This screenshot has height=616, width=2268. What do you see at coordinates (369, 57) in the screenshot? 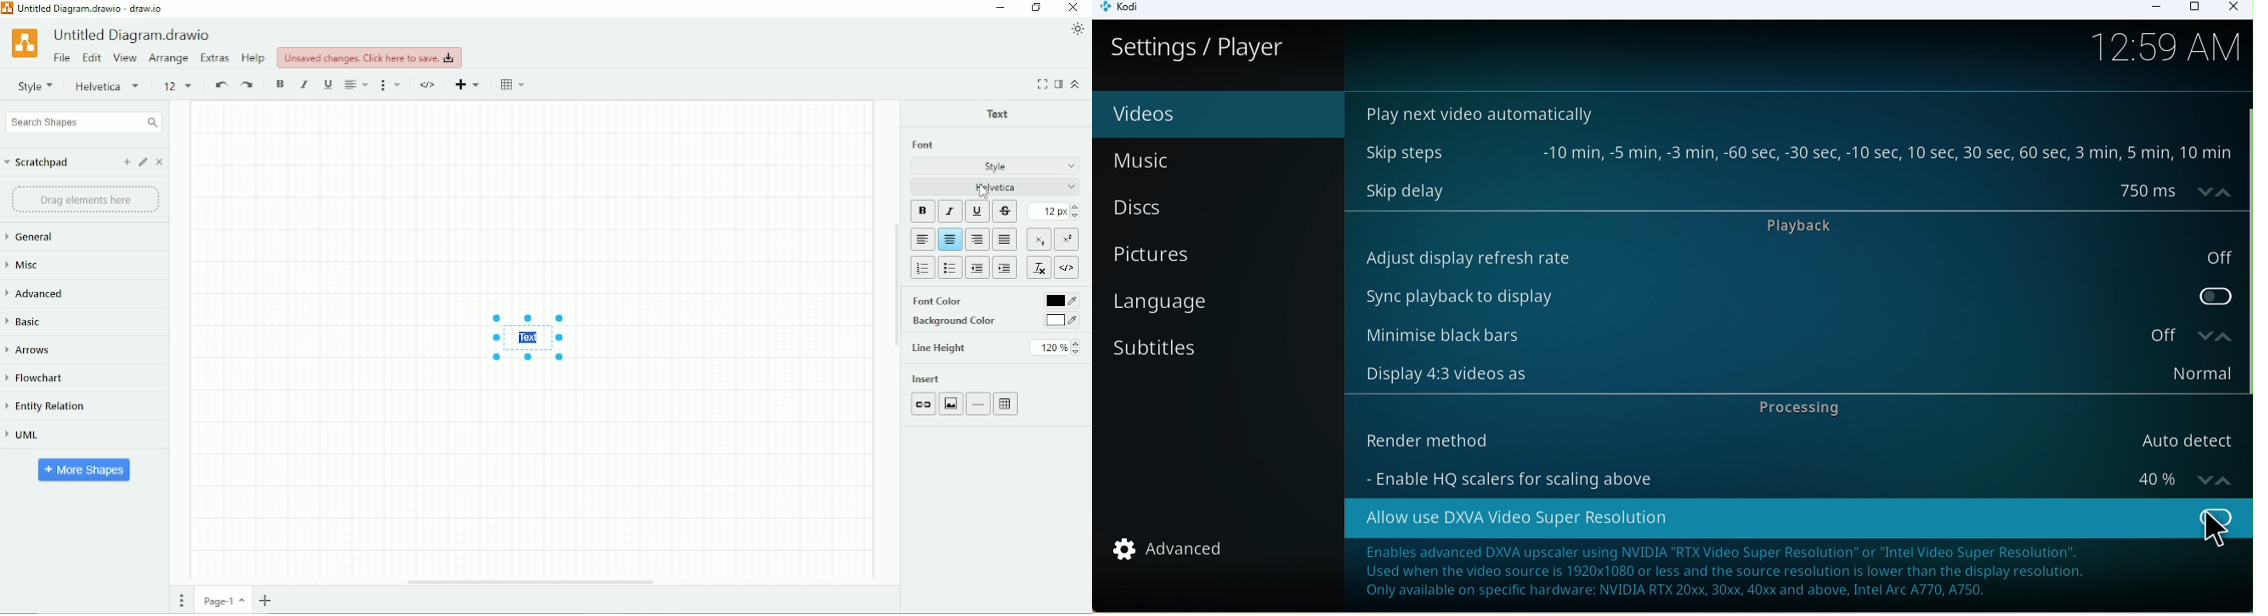
I see `Unsaved changes. Click here to save.  ` at bounding box center [369, 57].